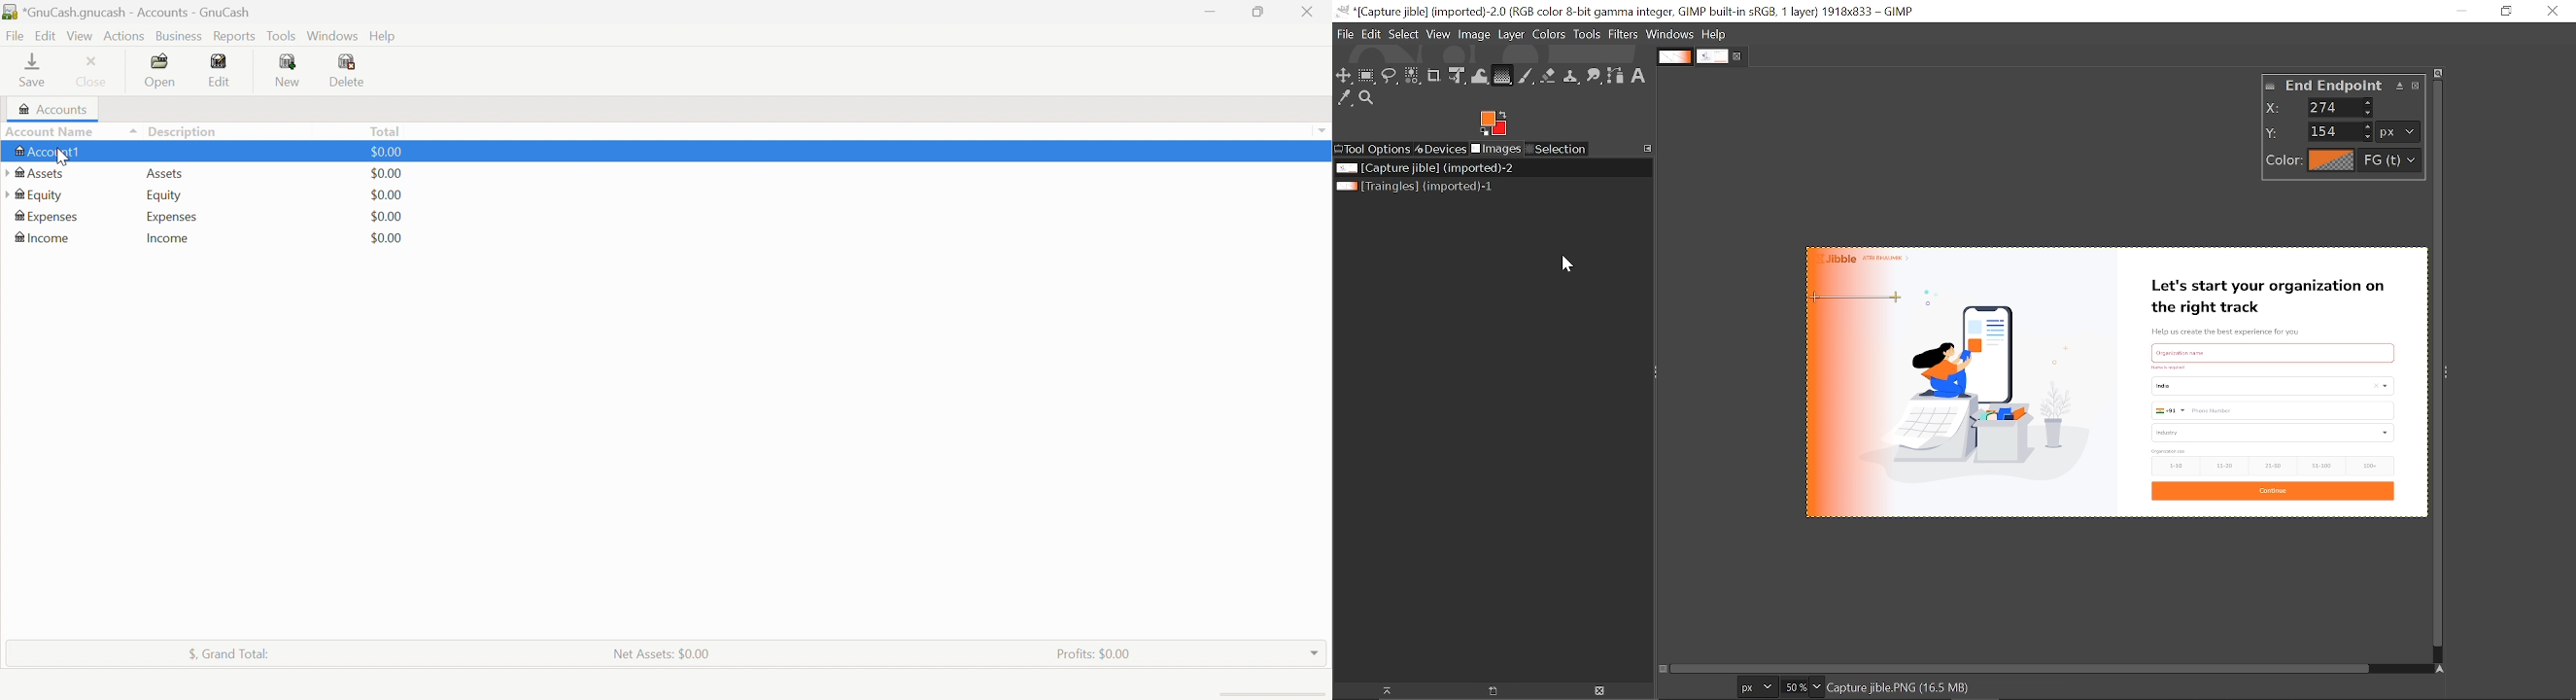 The width and height of the screenshot is (2576, 700). What do you see at coordinates (387, 151) in the screenshot?
I see `$0.00` at bounding box center [387, 151].